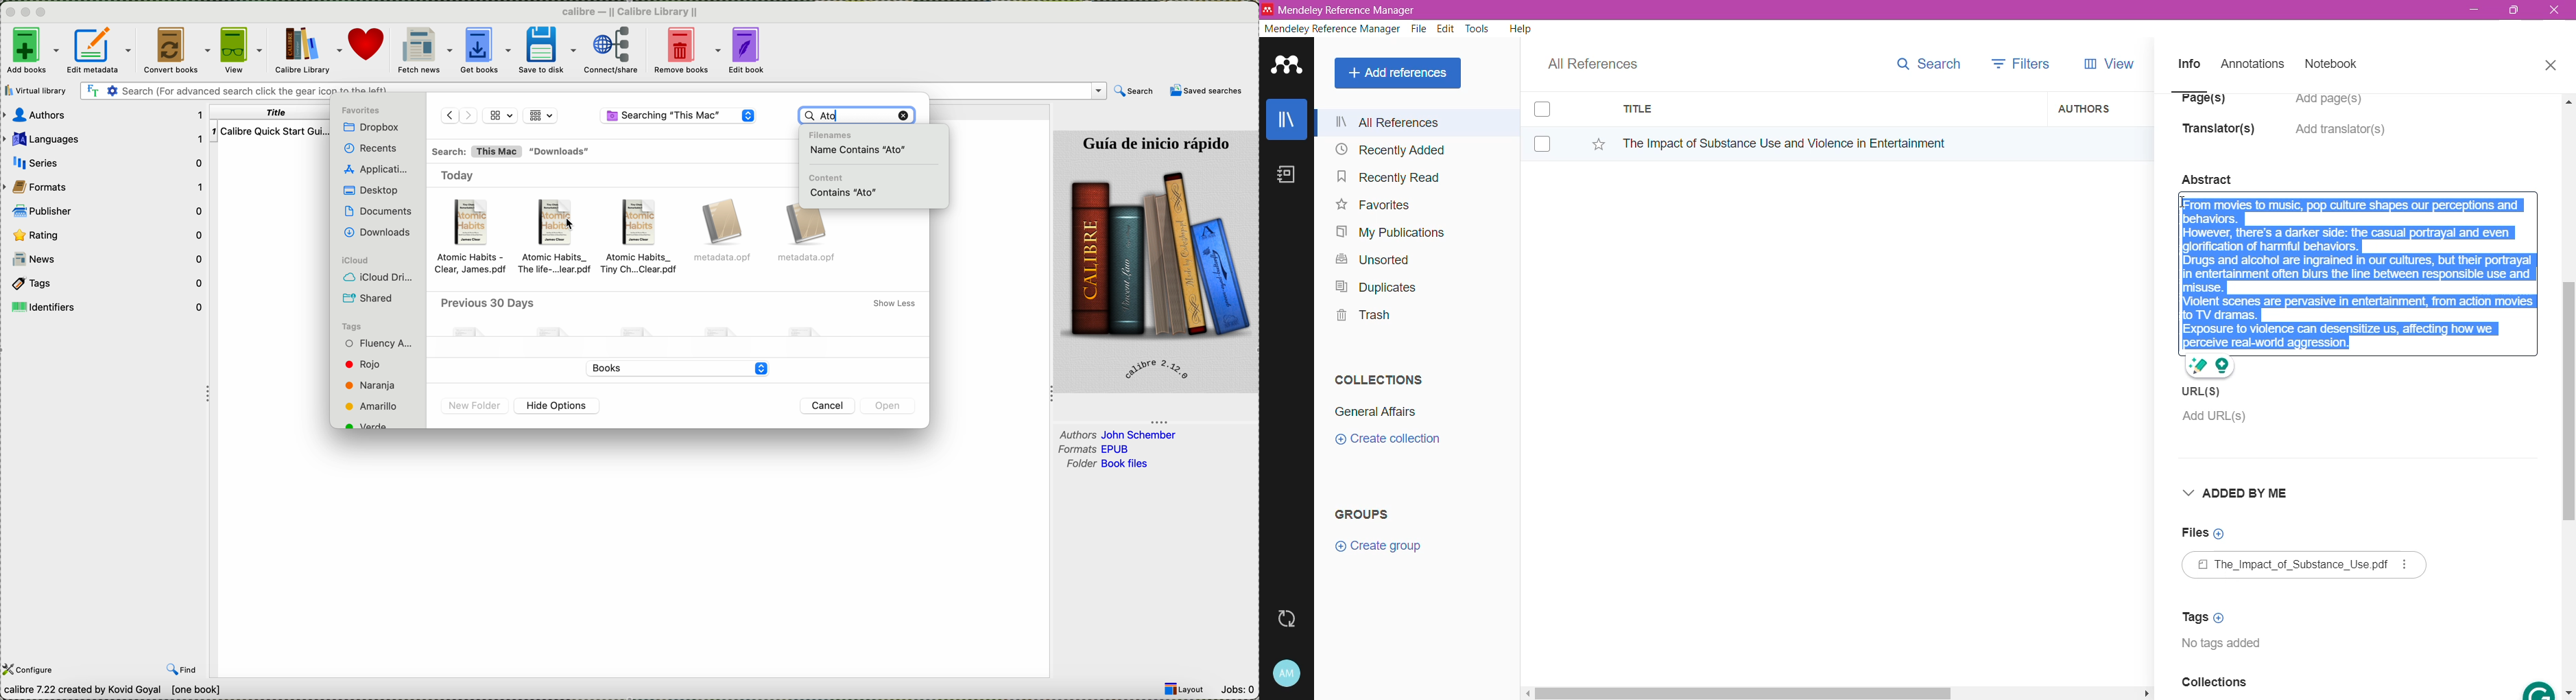 The height and width of the screenshot is (700, 2576). I want to click on rating, so click(106, 236).